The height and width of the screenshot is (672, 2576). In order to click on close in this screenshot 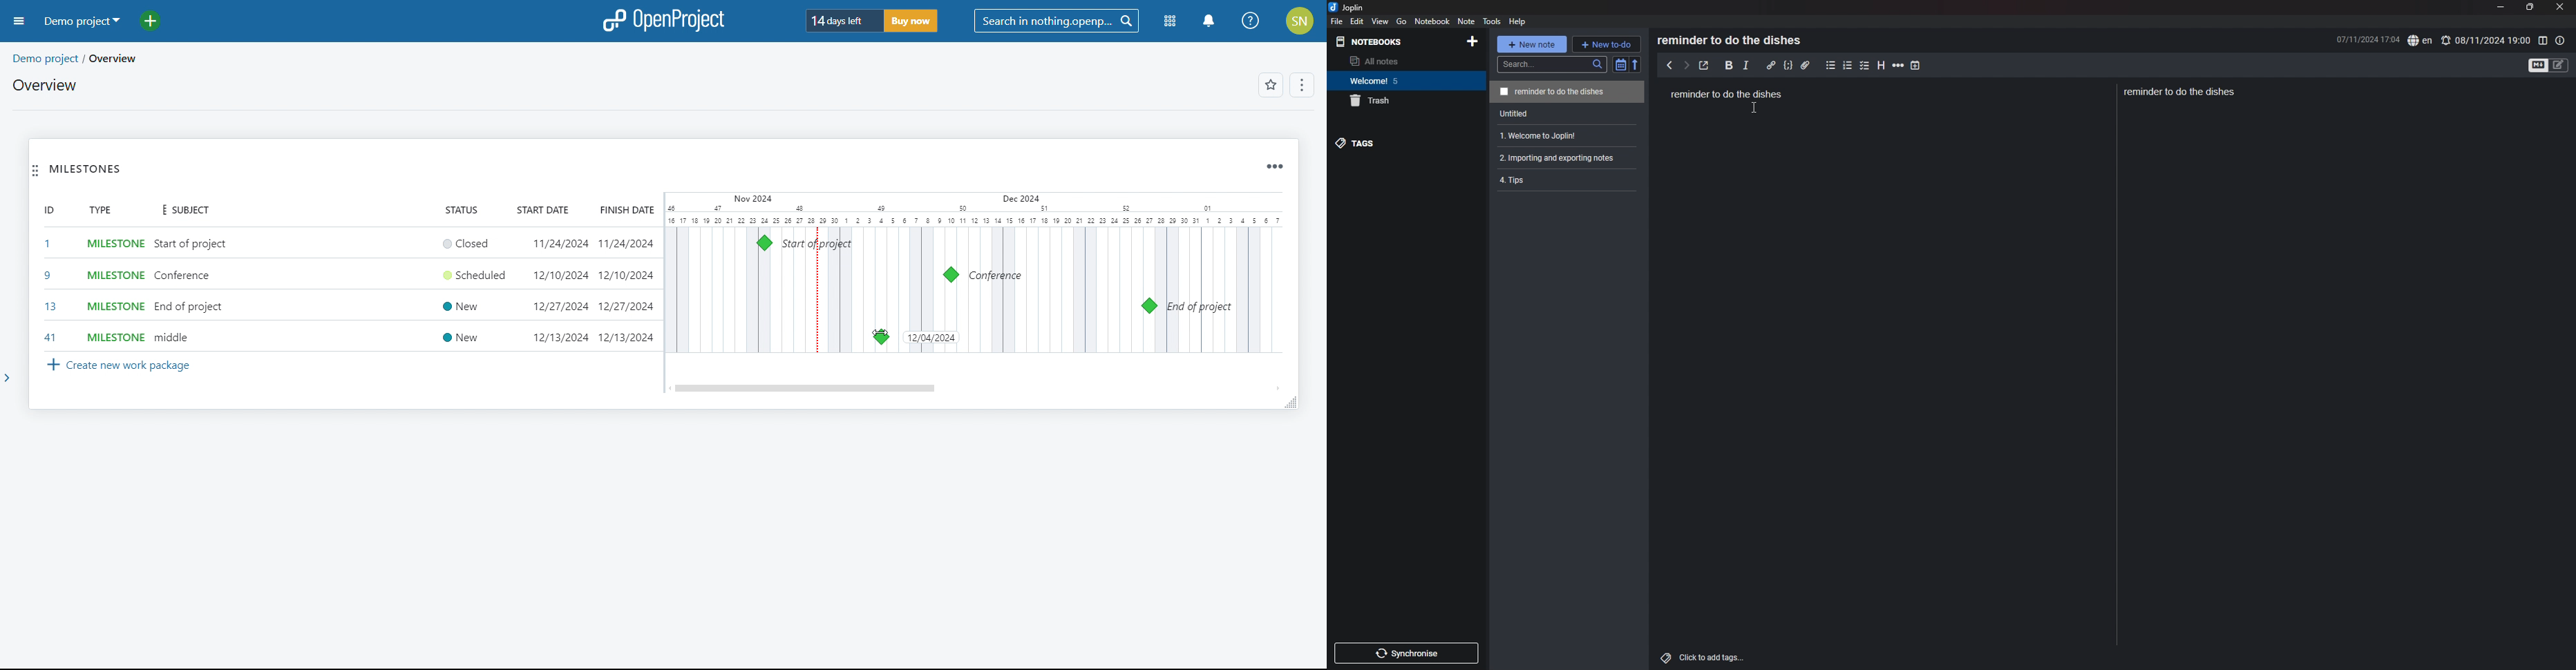, I will do `click(2559, 7)`.